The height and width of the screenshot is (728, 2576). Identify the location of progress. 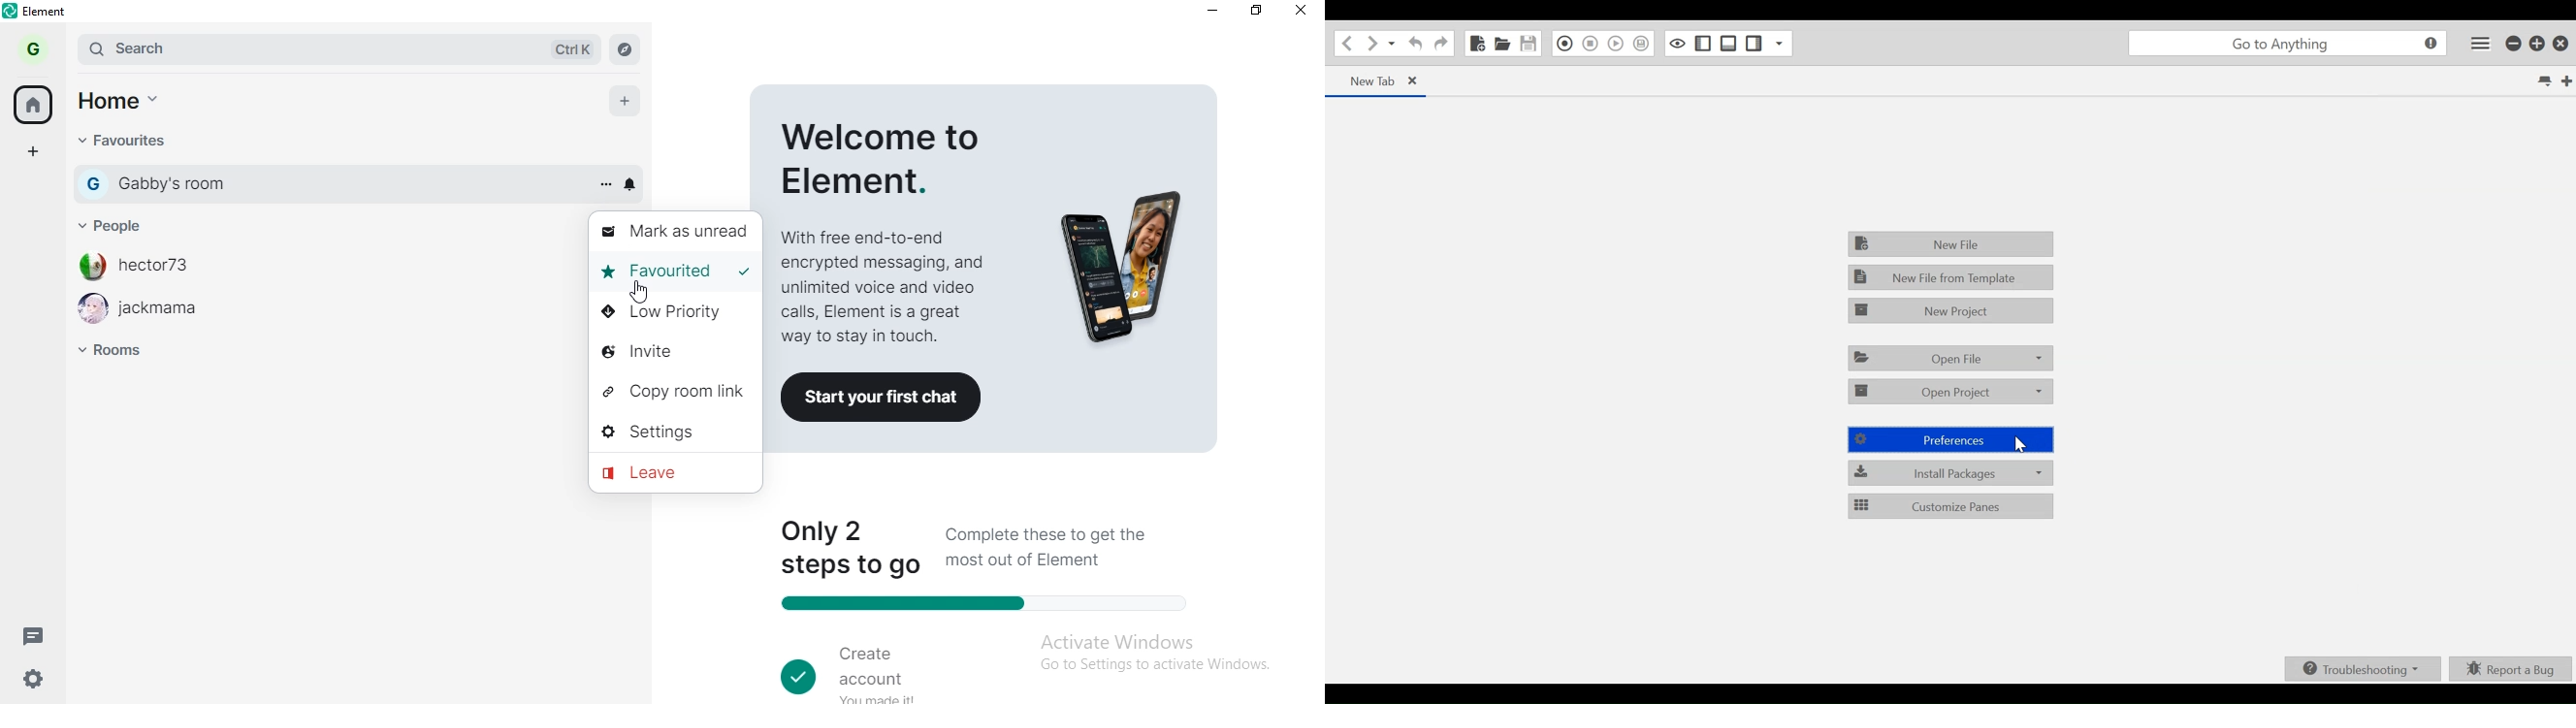
(981, 605).